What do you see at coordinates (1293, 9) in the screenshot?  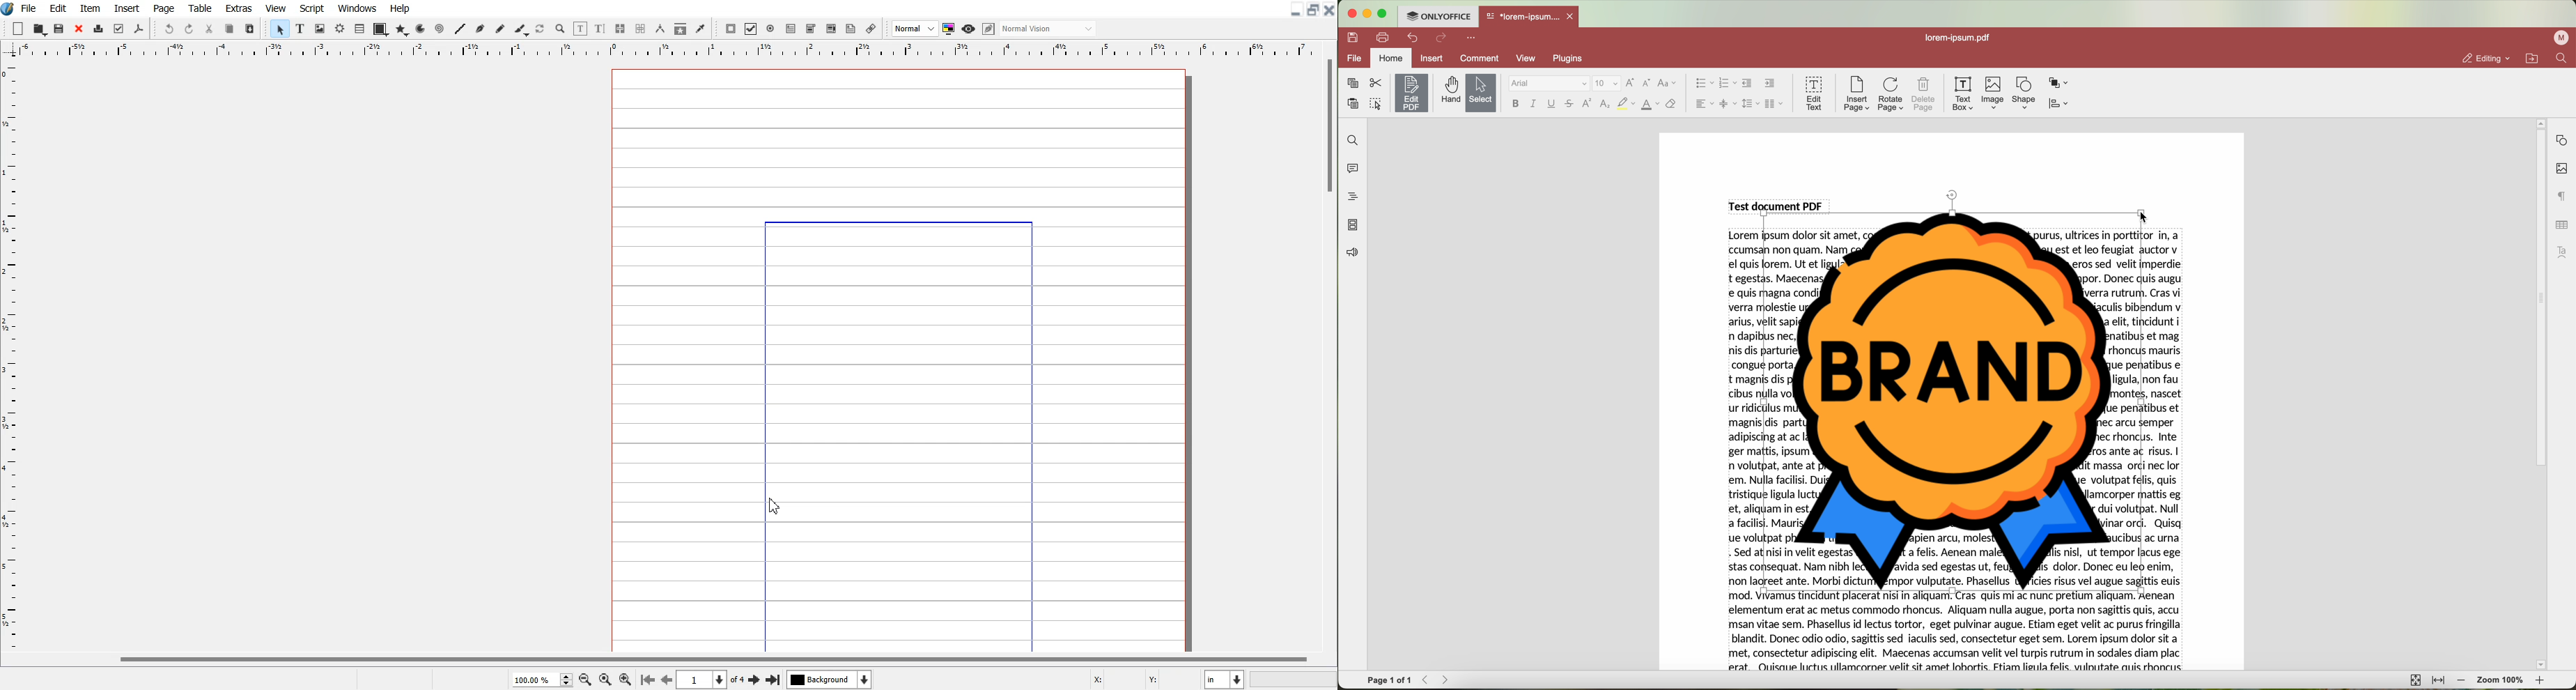 I see `Minimize` at bounding box center [1293, 9].